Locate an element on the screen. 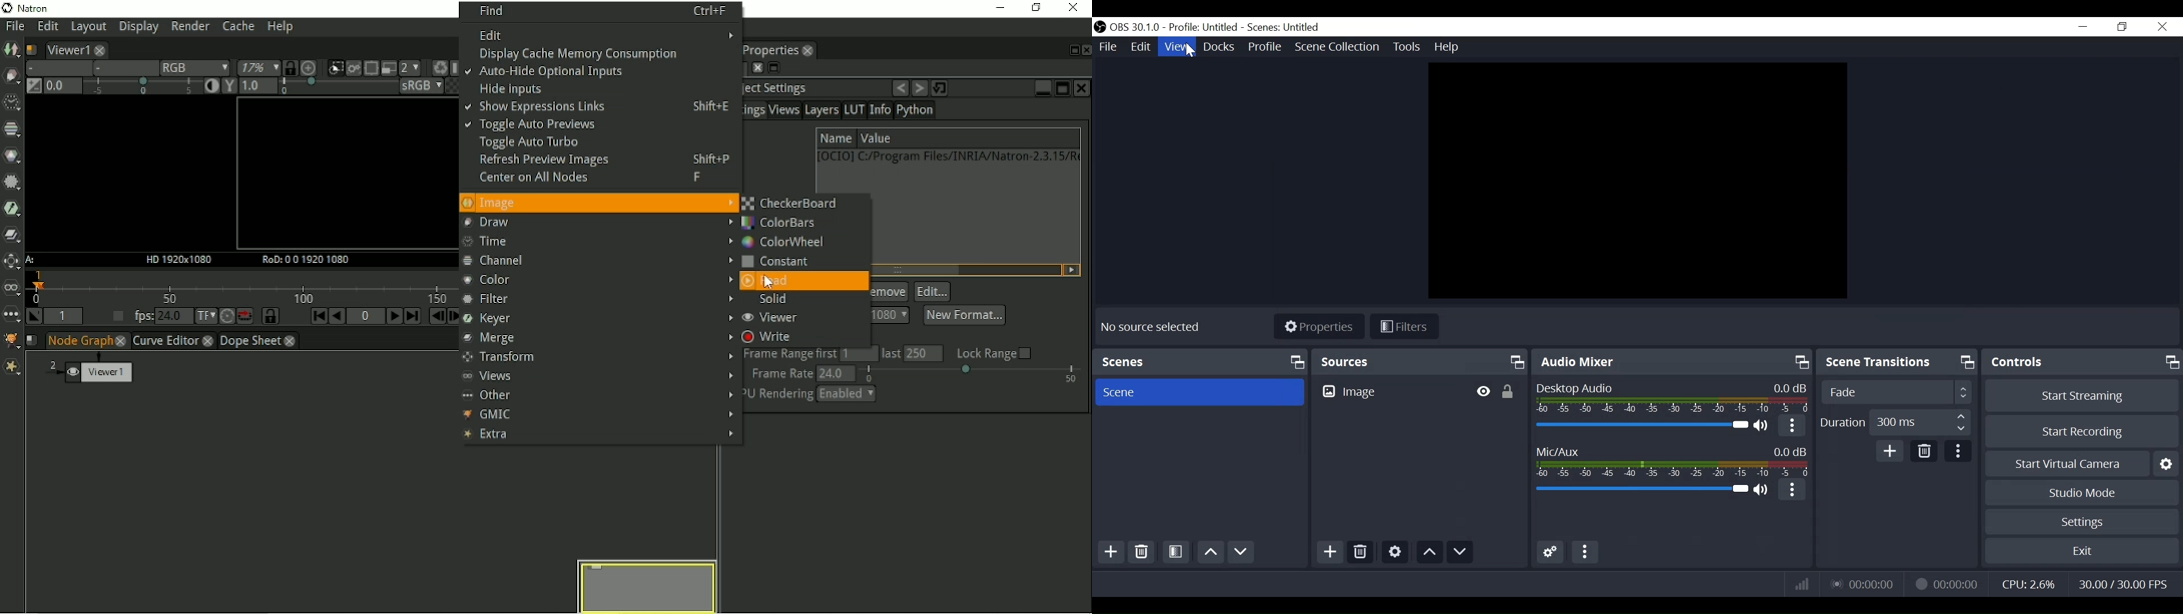  Filters is located at coordinates (1405, 327).